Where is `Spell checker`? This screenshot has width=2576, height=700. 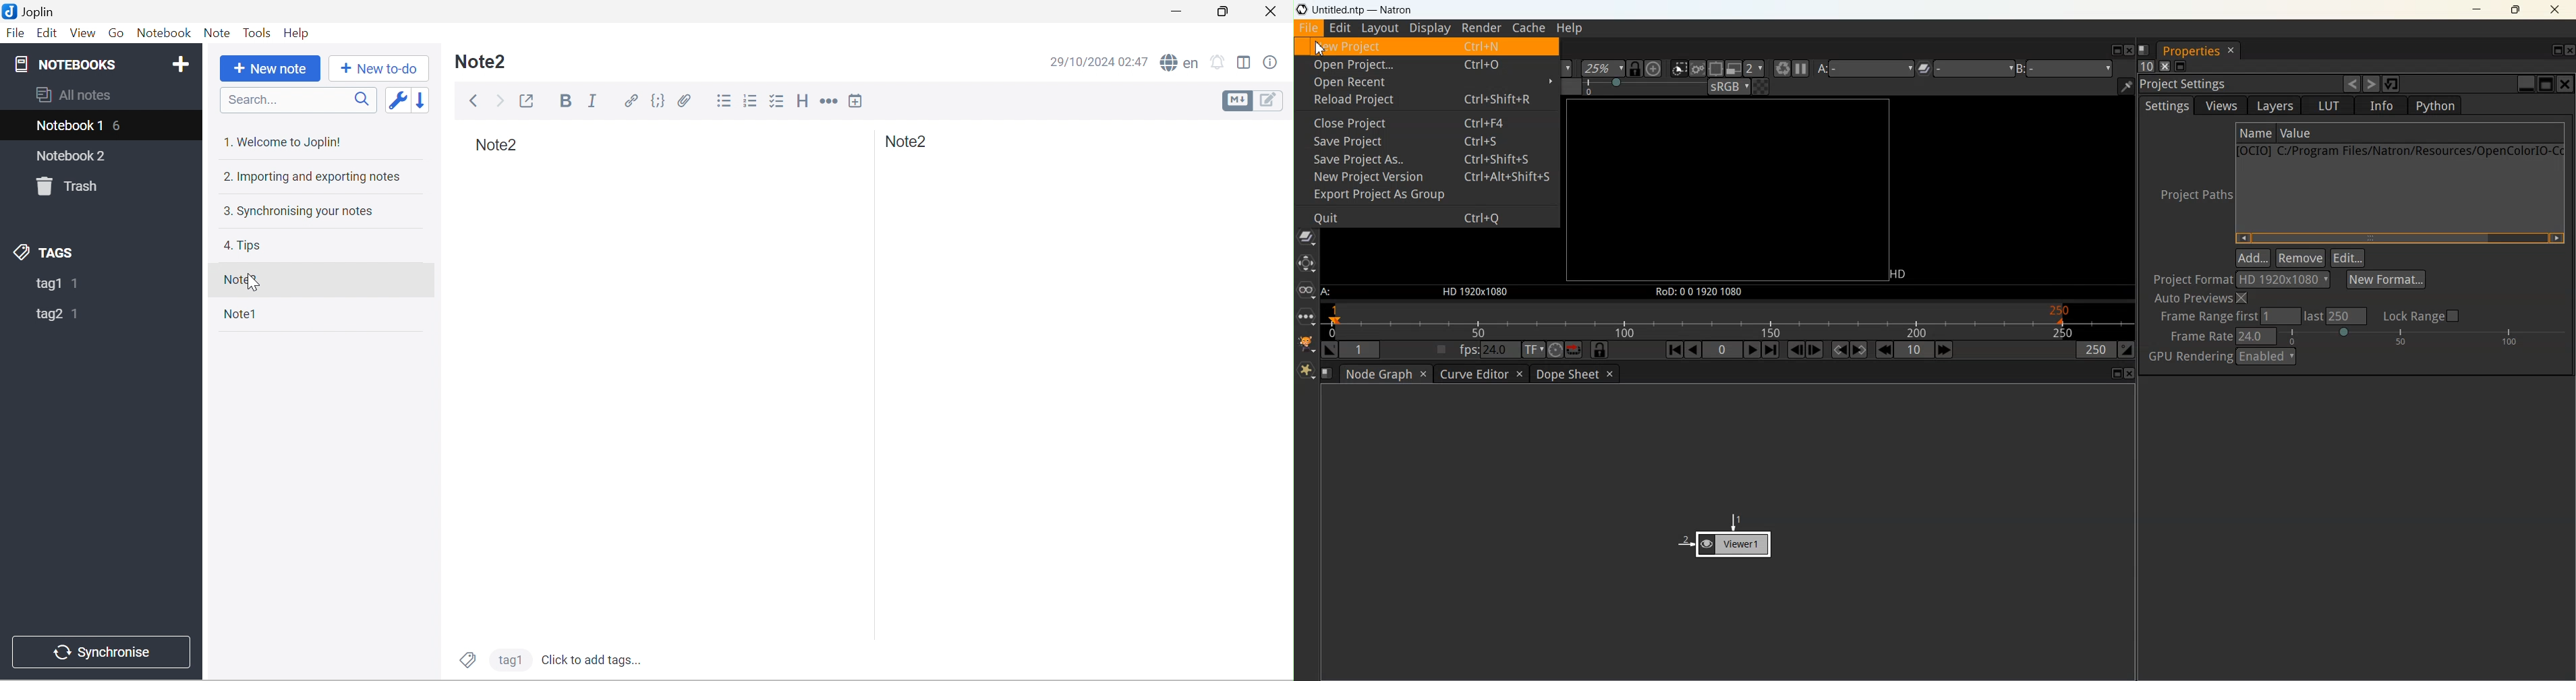 Spell checker is located at coordinates (1179, 64).